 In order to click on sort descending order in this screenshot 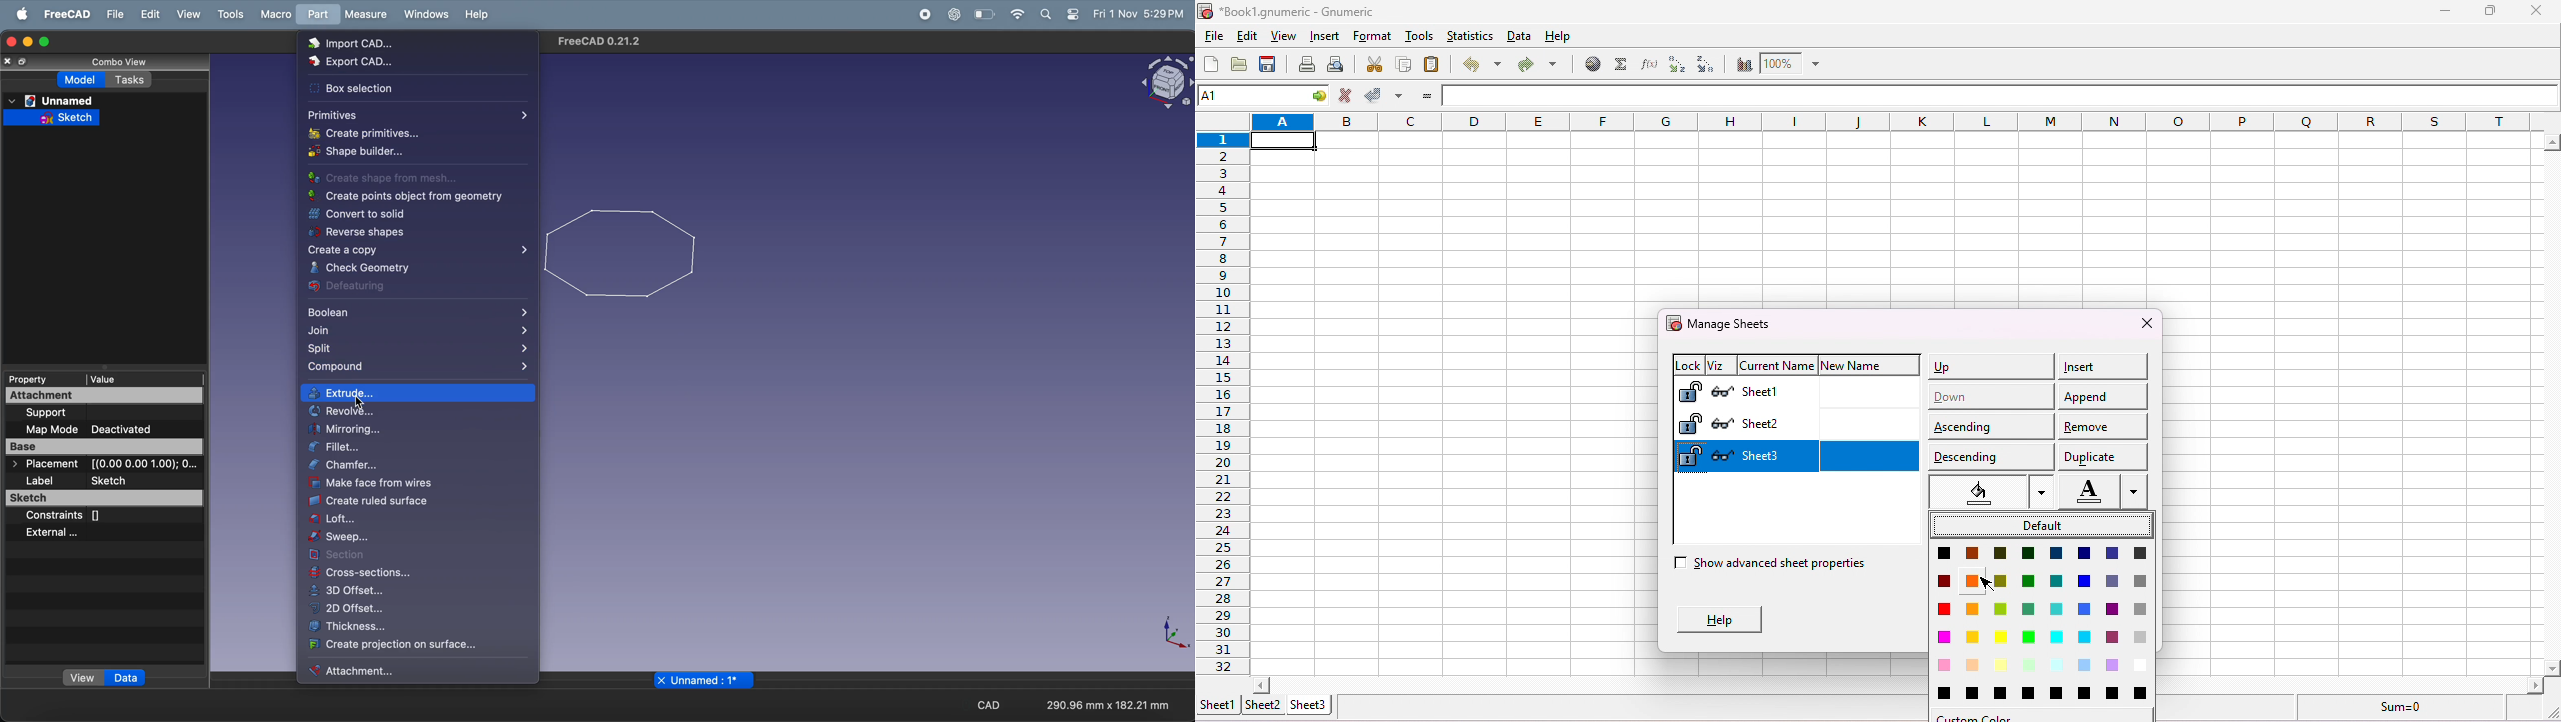, I will do `click(1708, 63)`.